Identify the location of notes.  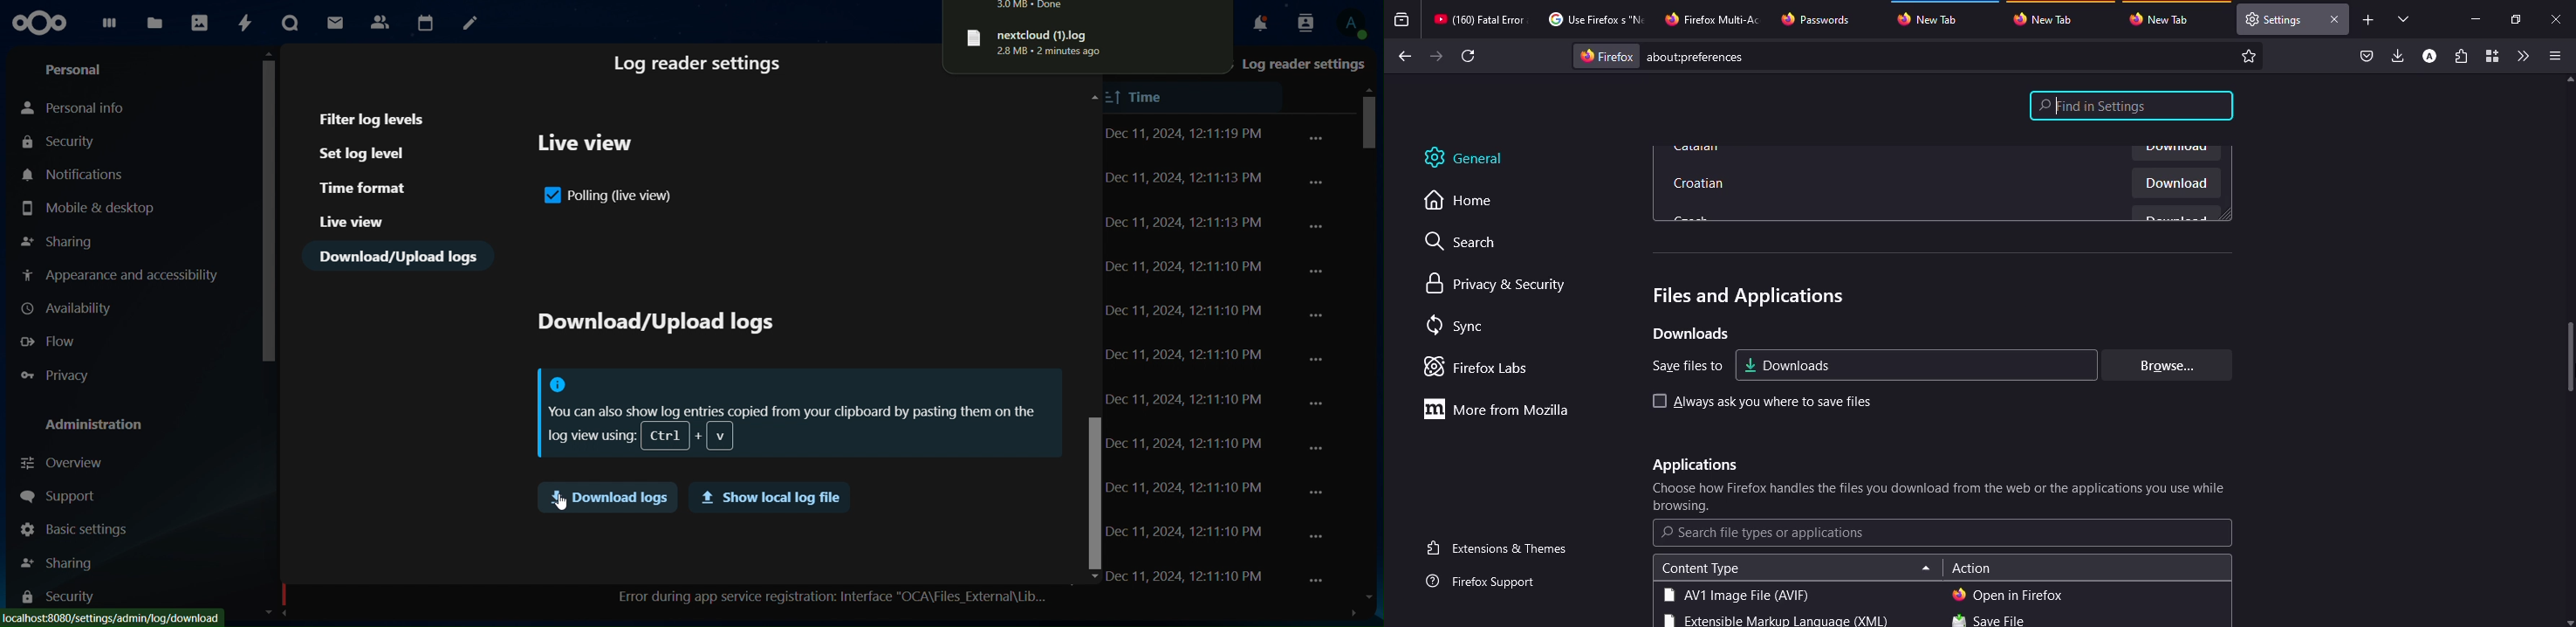
(471, 22).